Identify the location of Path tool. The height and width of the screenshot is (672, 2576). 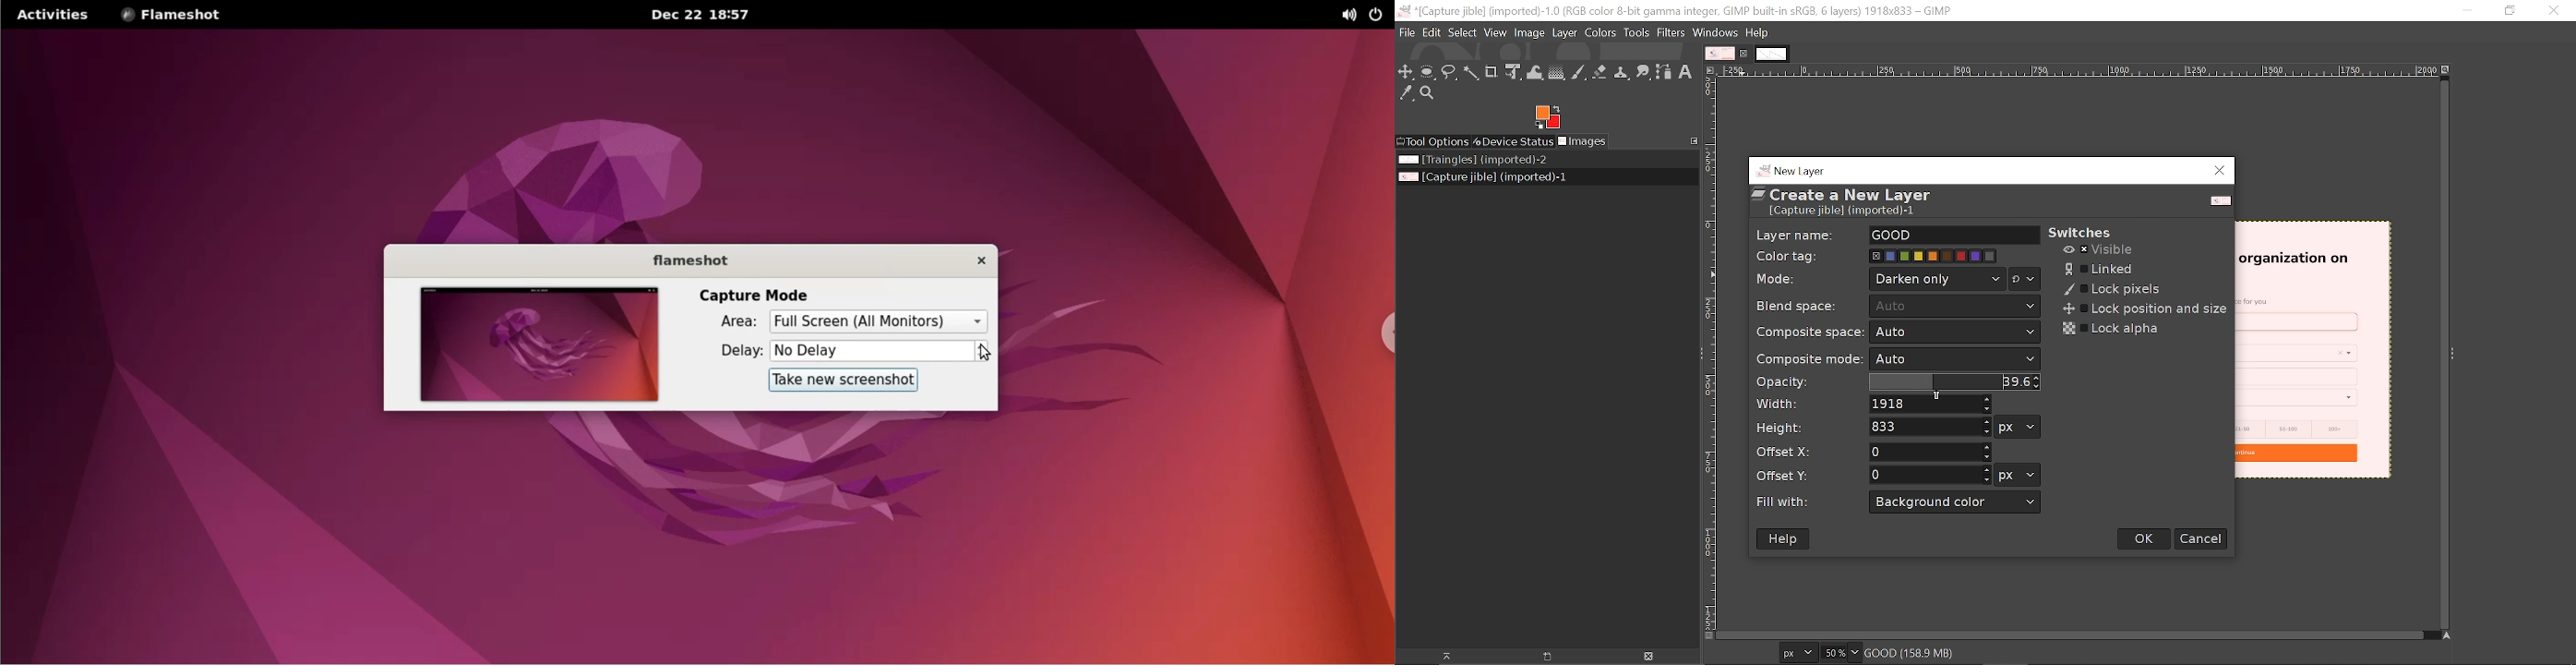
(1664, 72).